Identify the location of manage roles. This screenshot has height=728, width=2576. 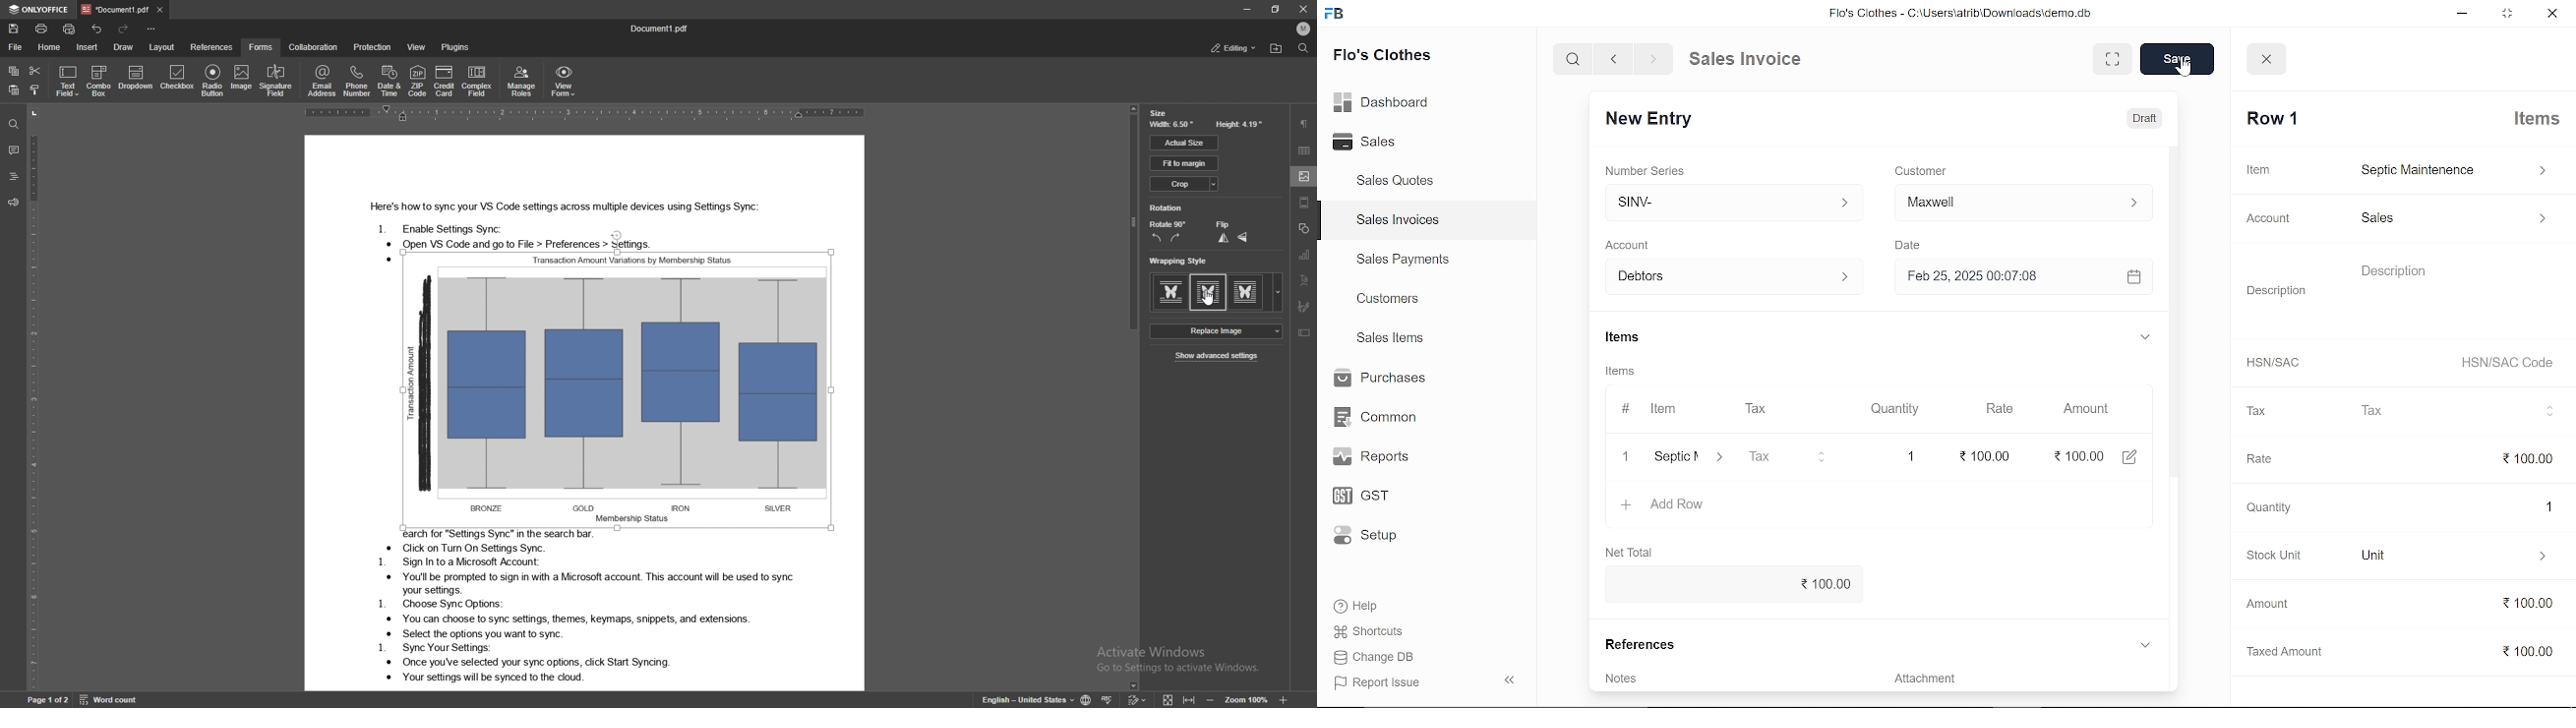
(523, 80).